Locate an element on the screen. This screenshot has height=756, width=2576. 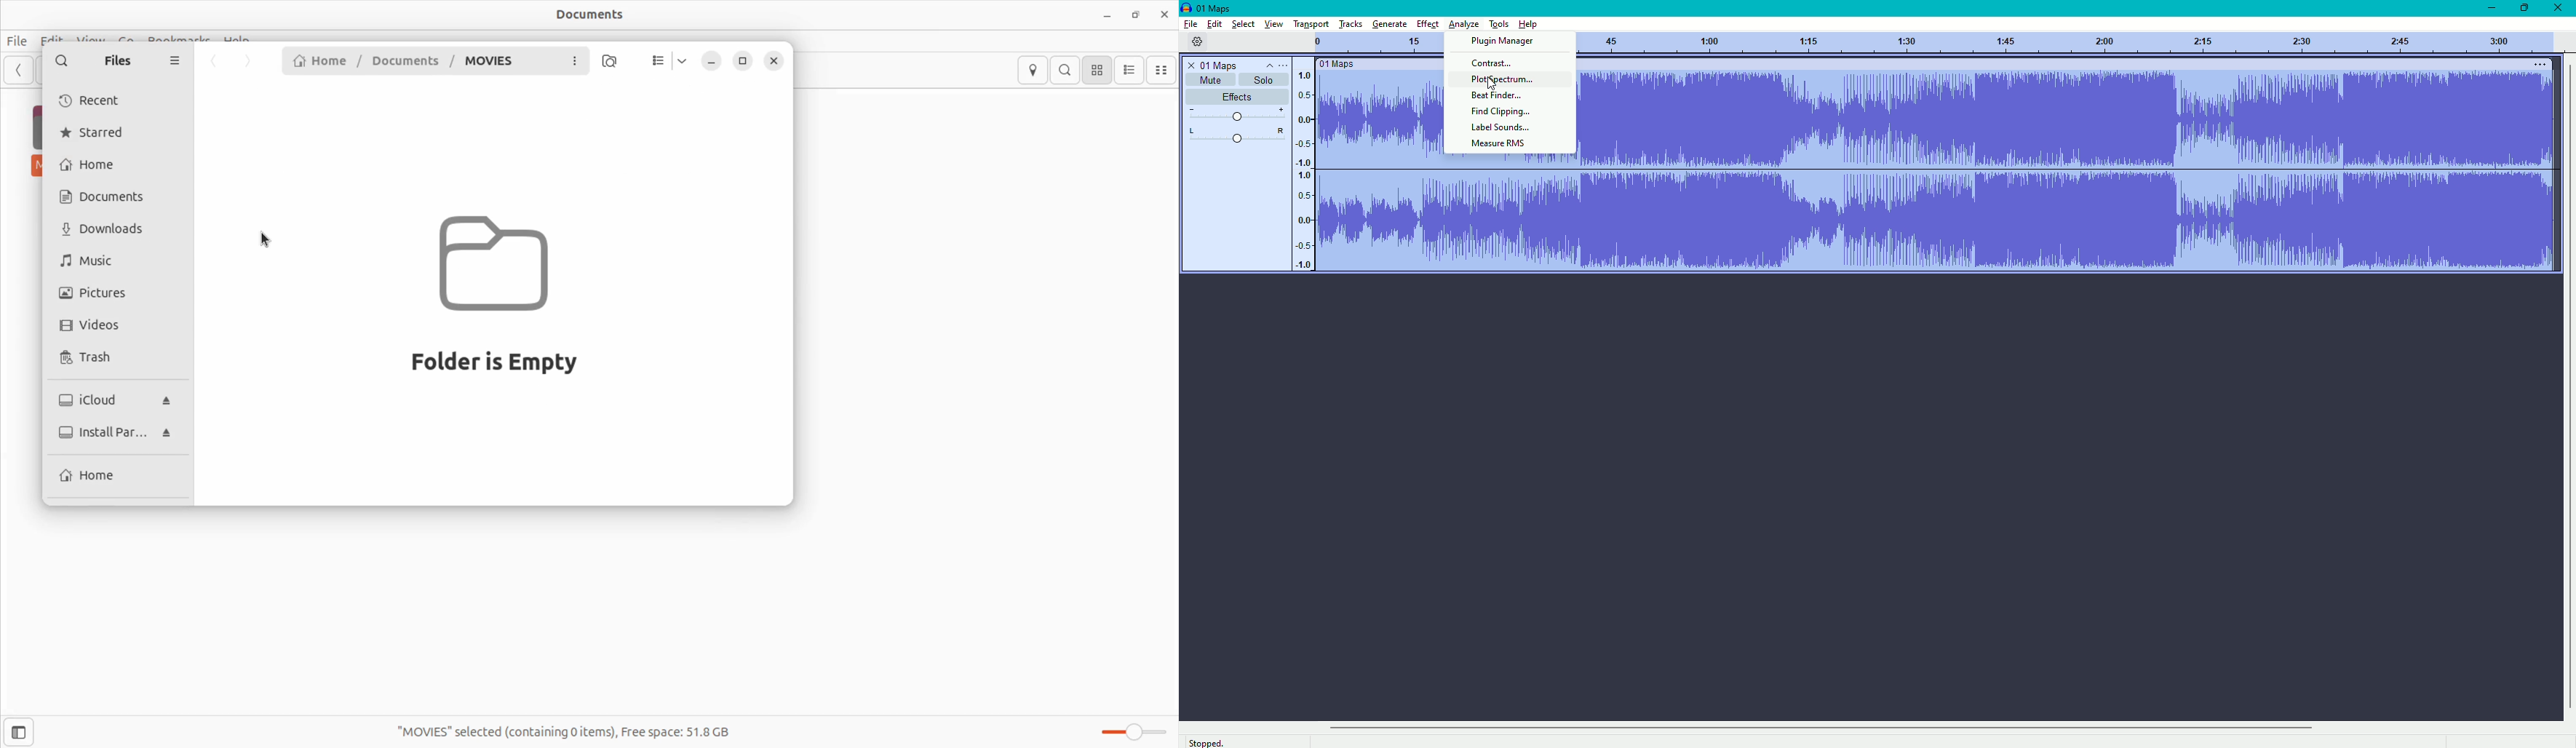
Close is located at coordinates (2559, 8).